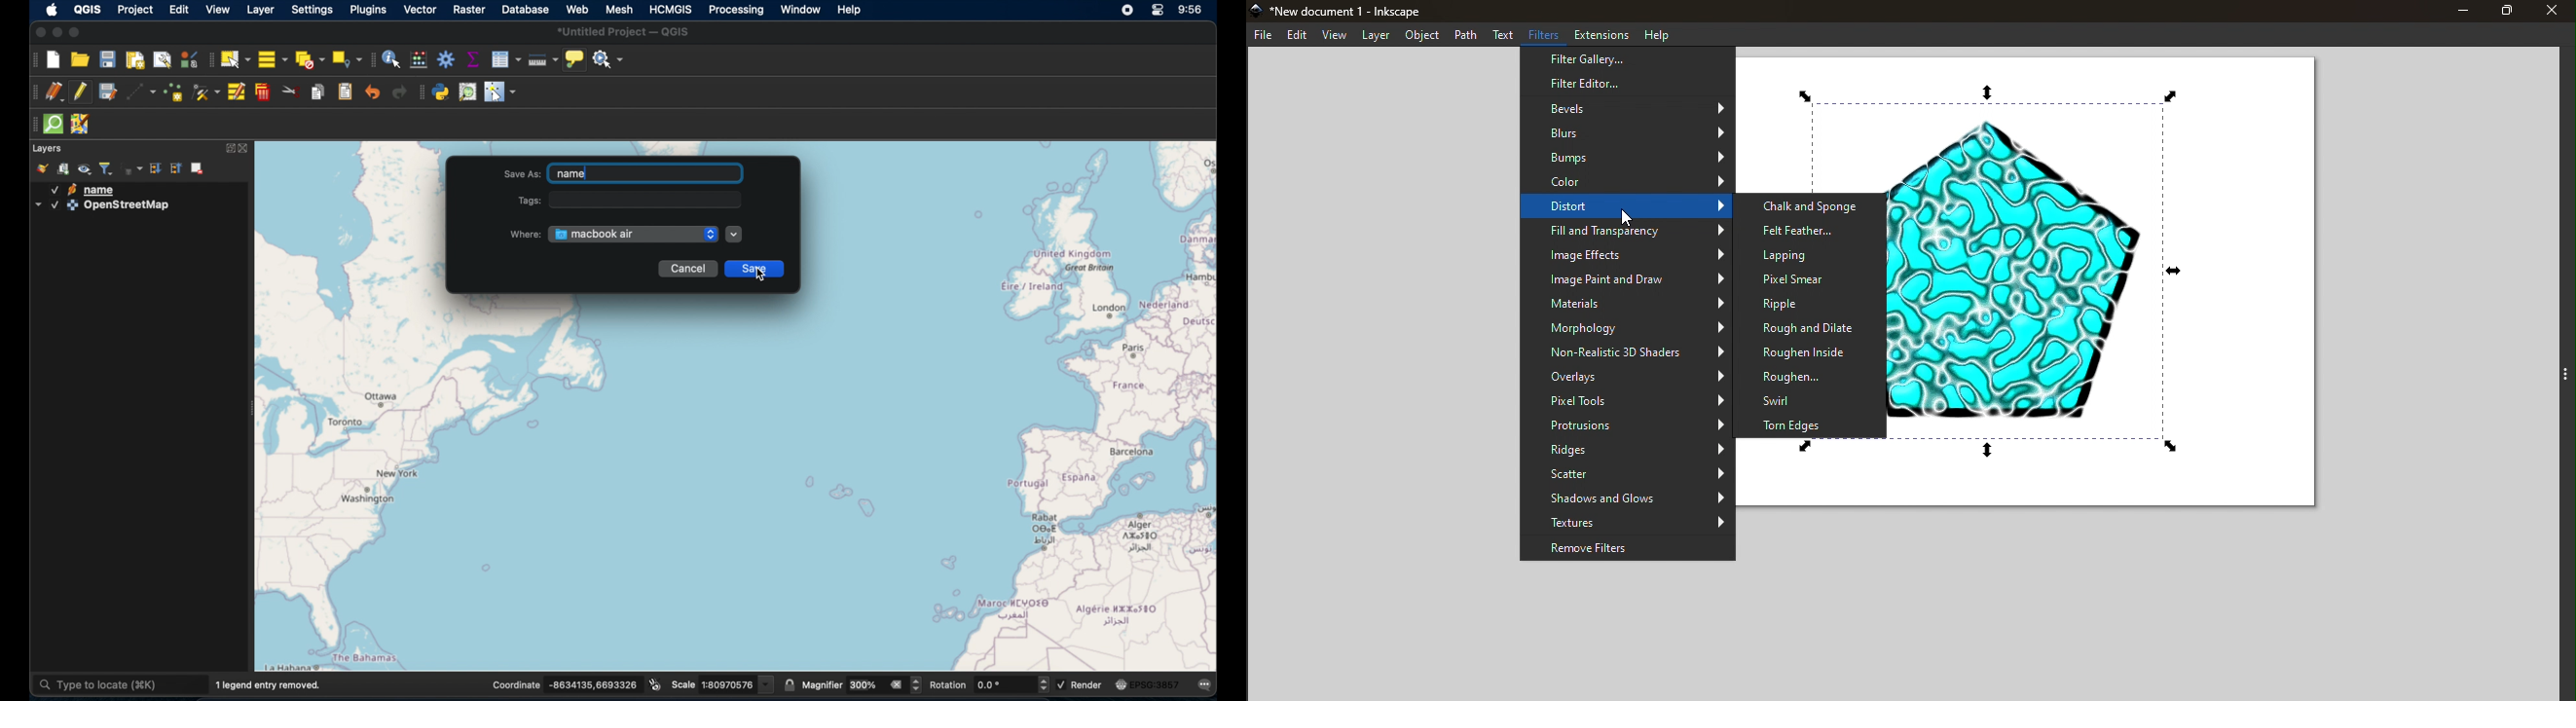 This screenshot has width=2576, height=728. I want to click on Save, so click(757, 270).